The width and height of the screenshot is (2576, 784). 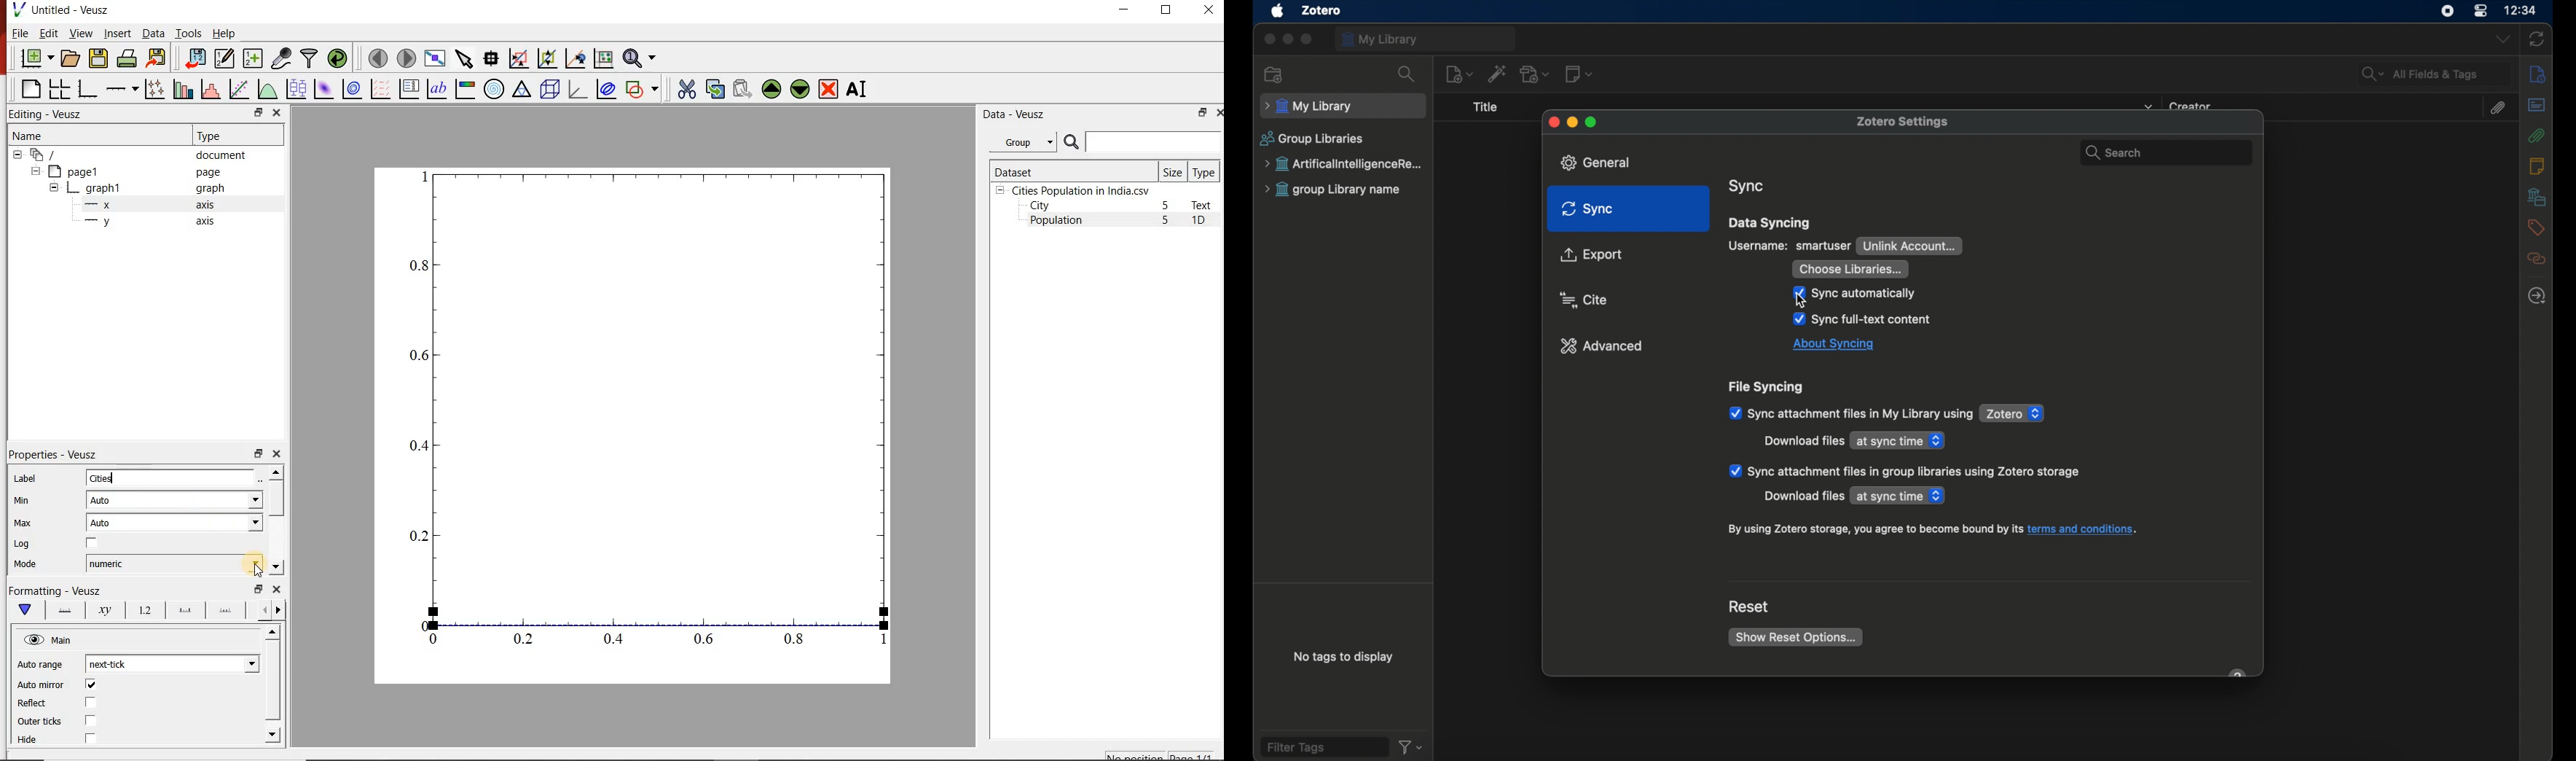 What do you see at coordinates (1900, 496) in the screenshot?
I see `at sync time dropdown menu` at bounding box center [1900, 496].